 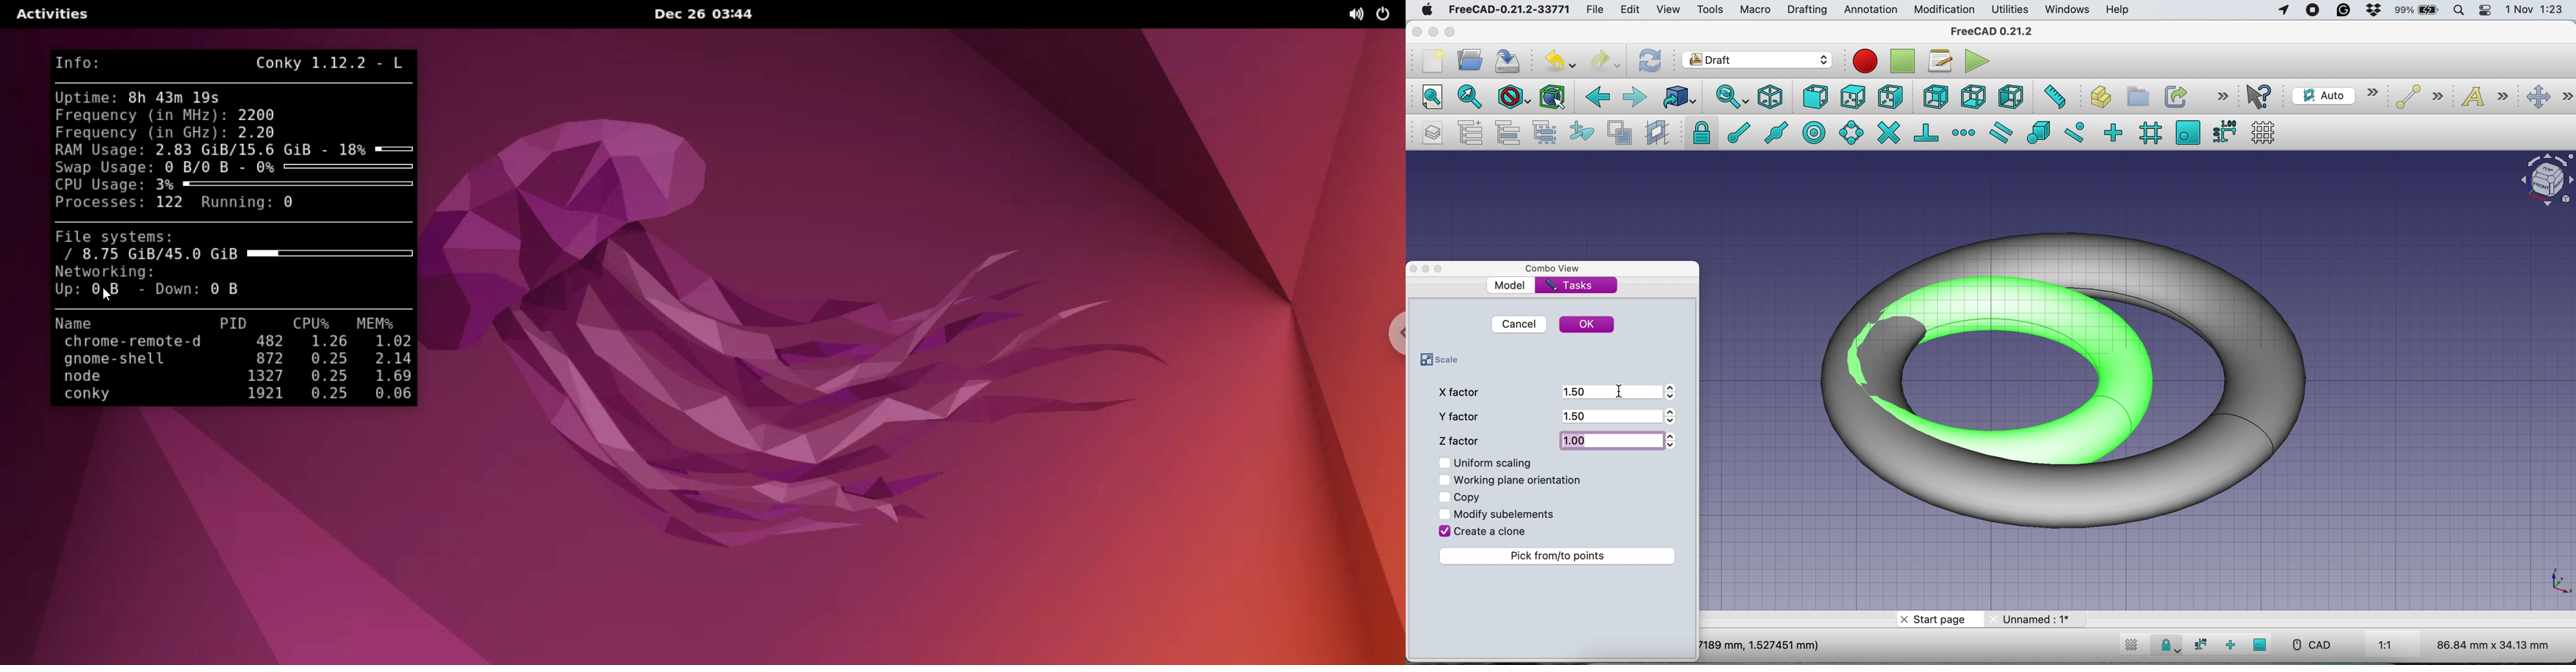 I want to click on edit, so click(x=1632, y=10).